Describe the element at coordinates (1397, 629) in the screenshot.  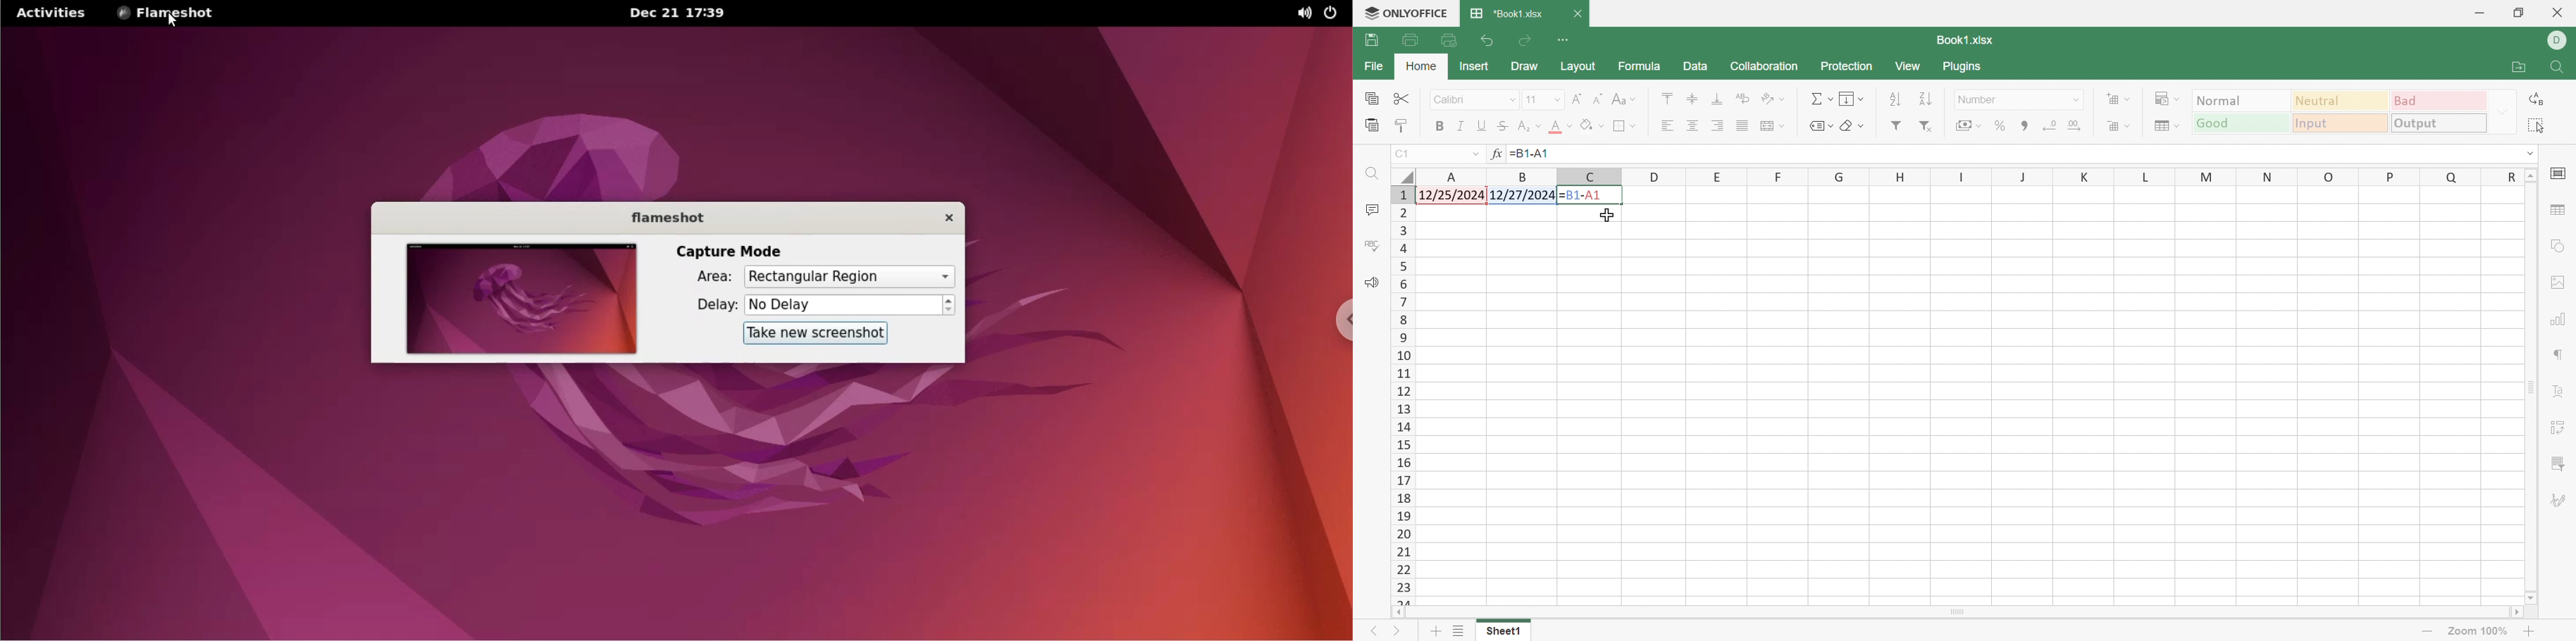
I see `Next` at that location.